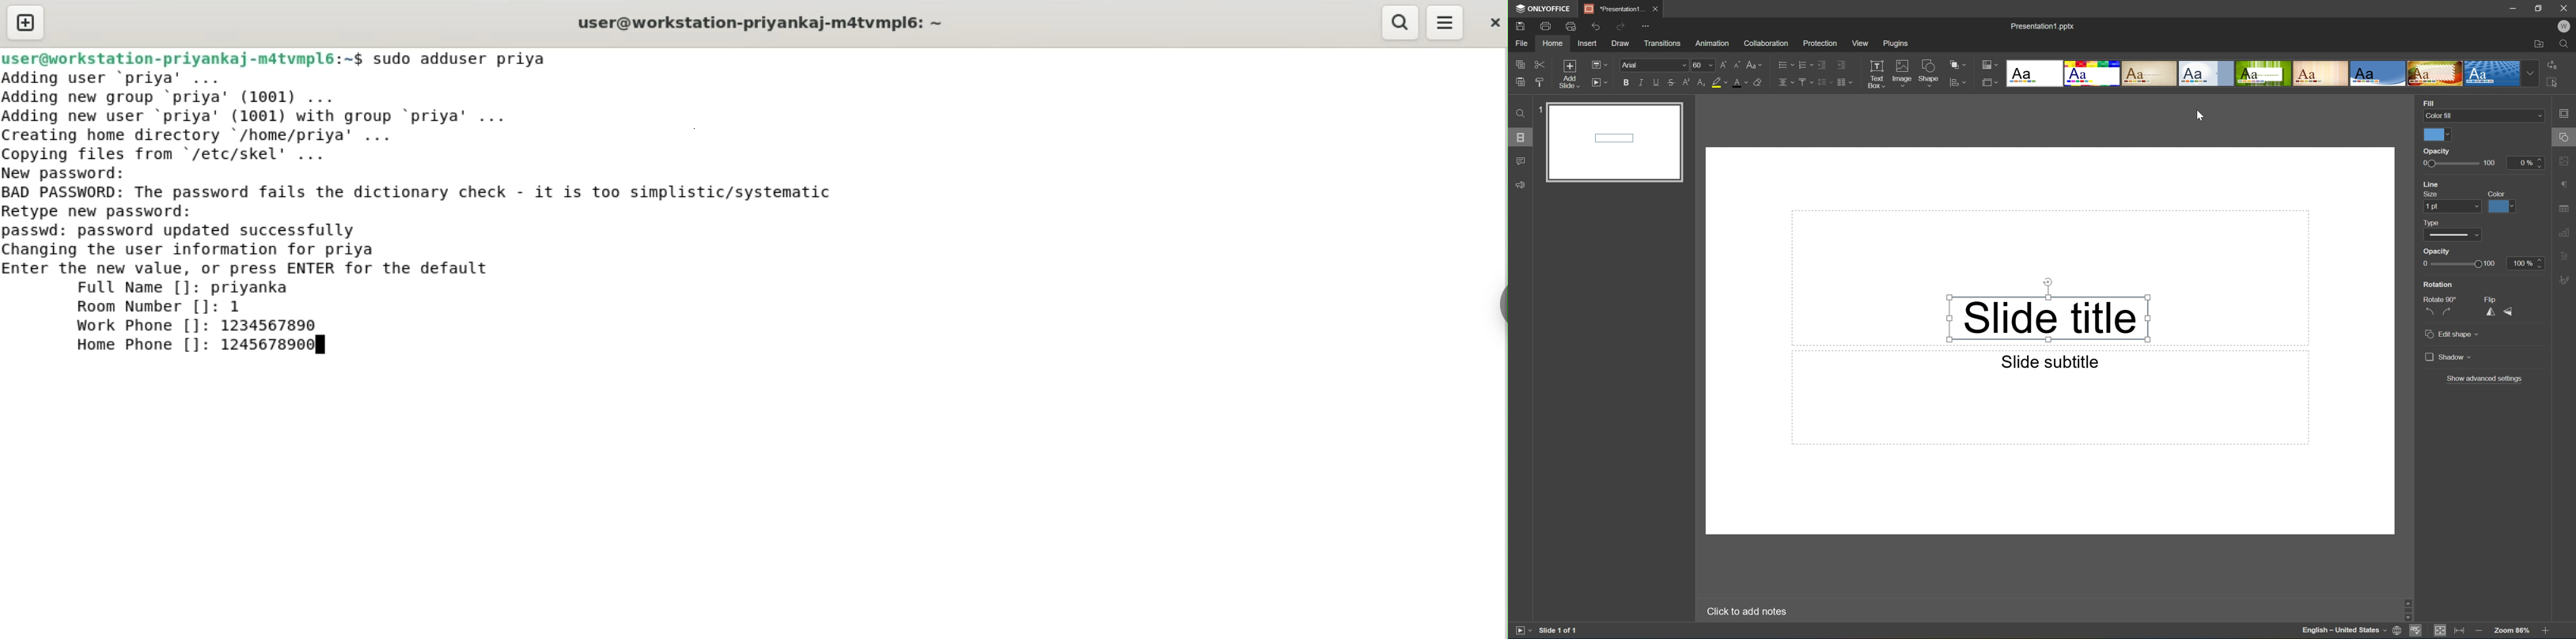  I want to click on Shadow, so click(2448, 357).